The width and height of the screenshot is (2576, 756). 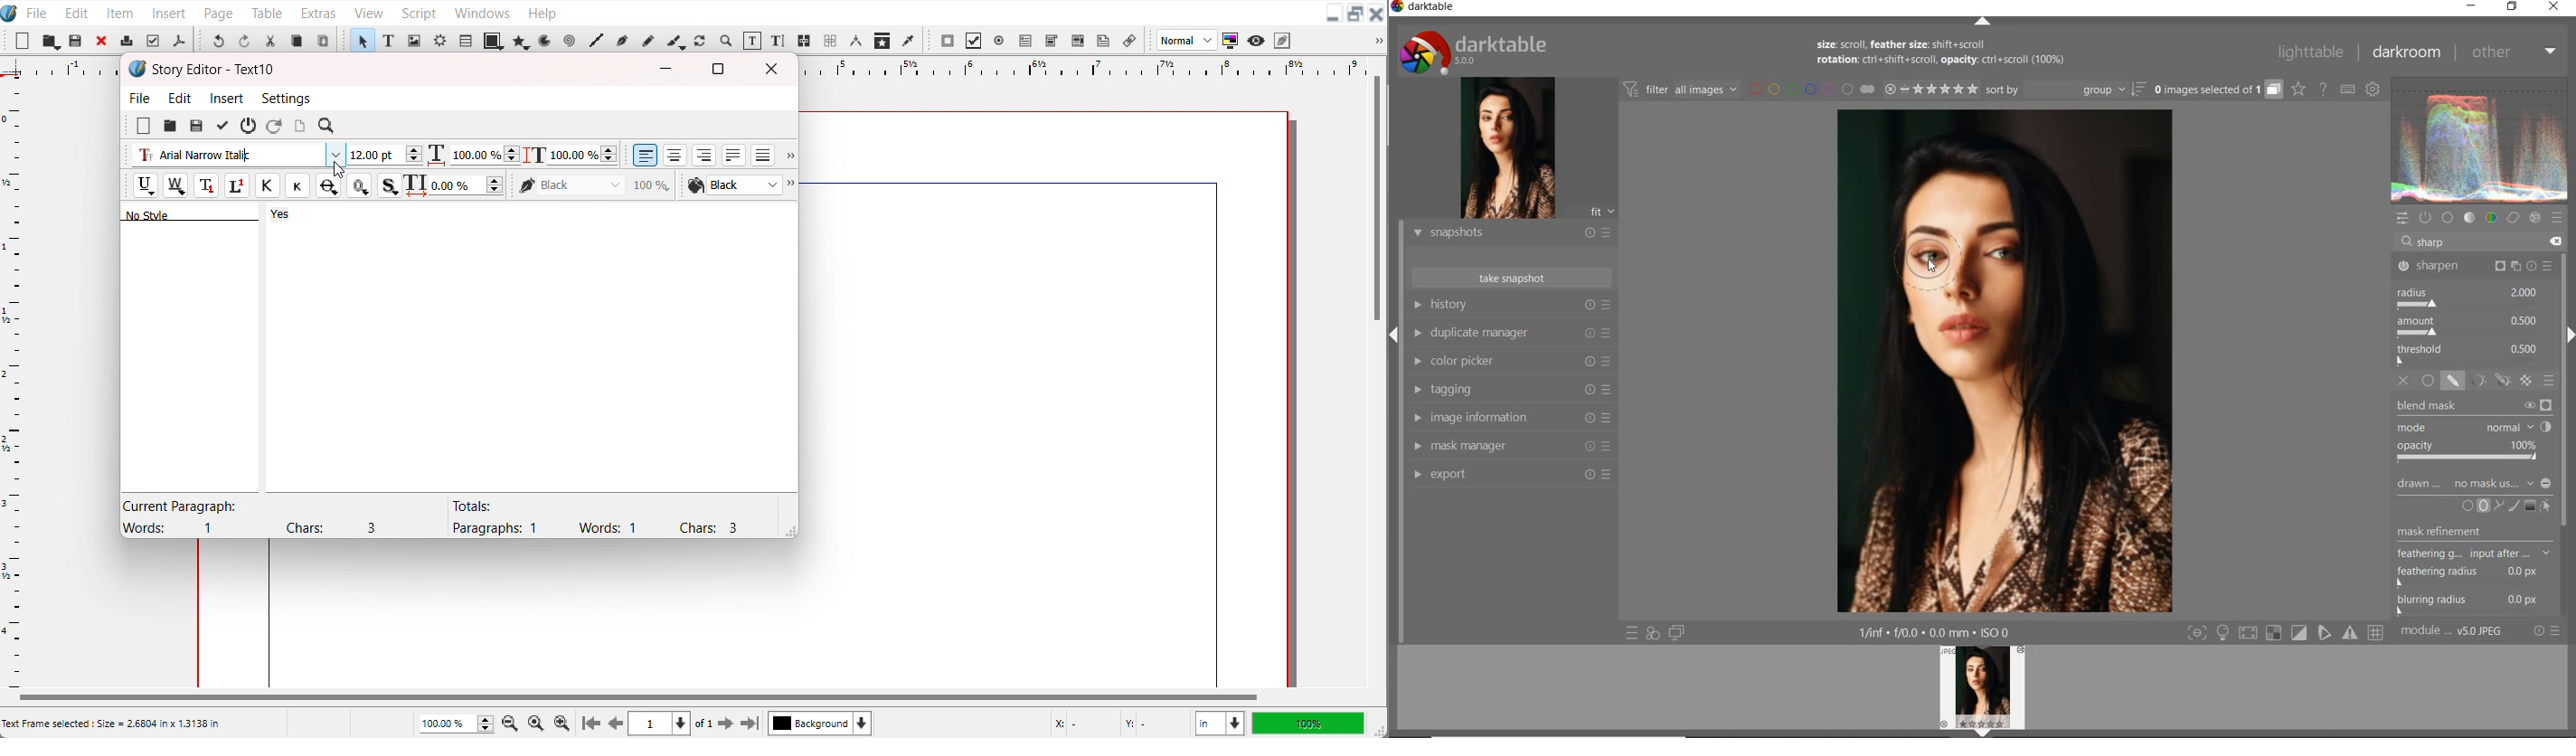 I want to click on image preview, so click(x=1508, y=148).